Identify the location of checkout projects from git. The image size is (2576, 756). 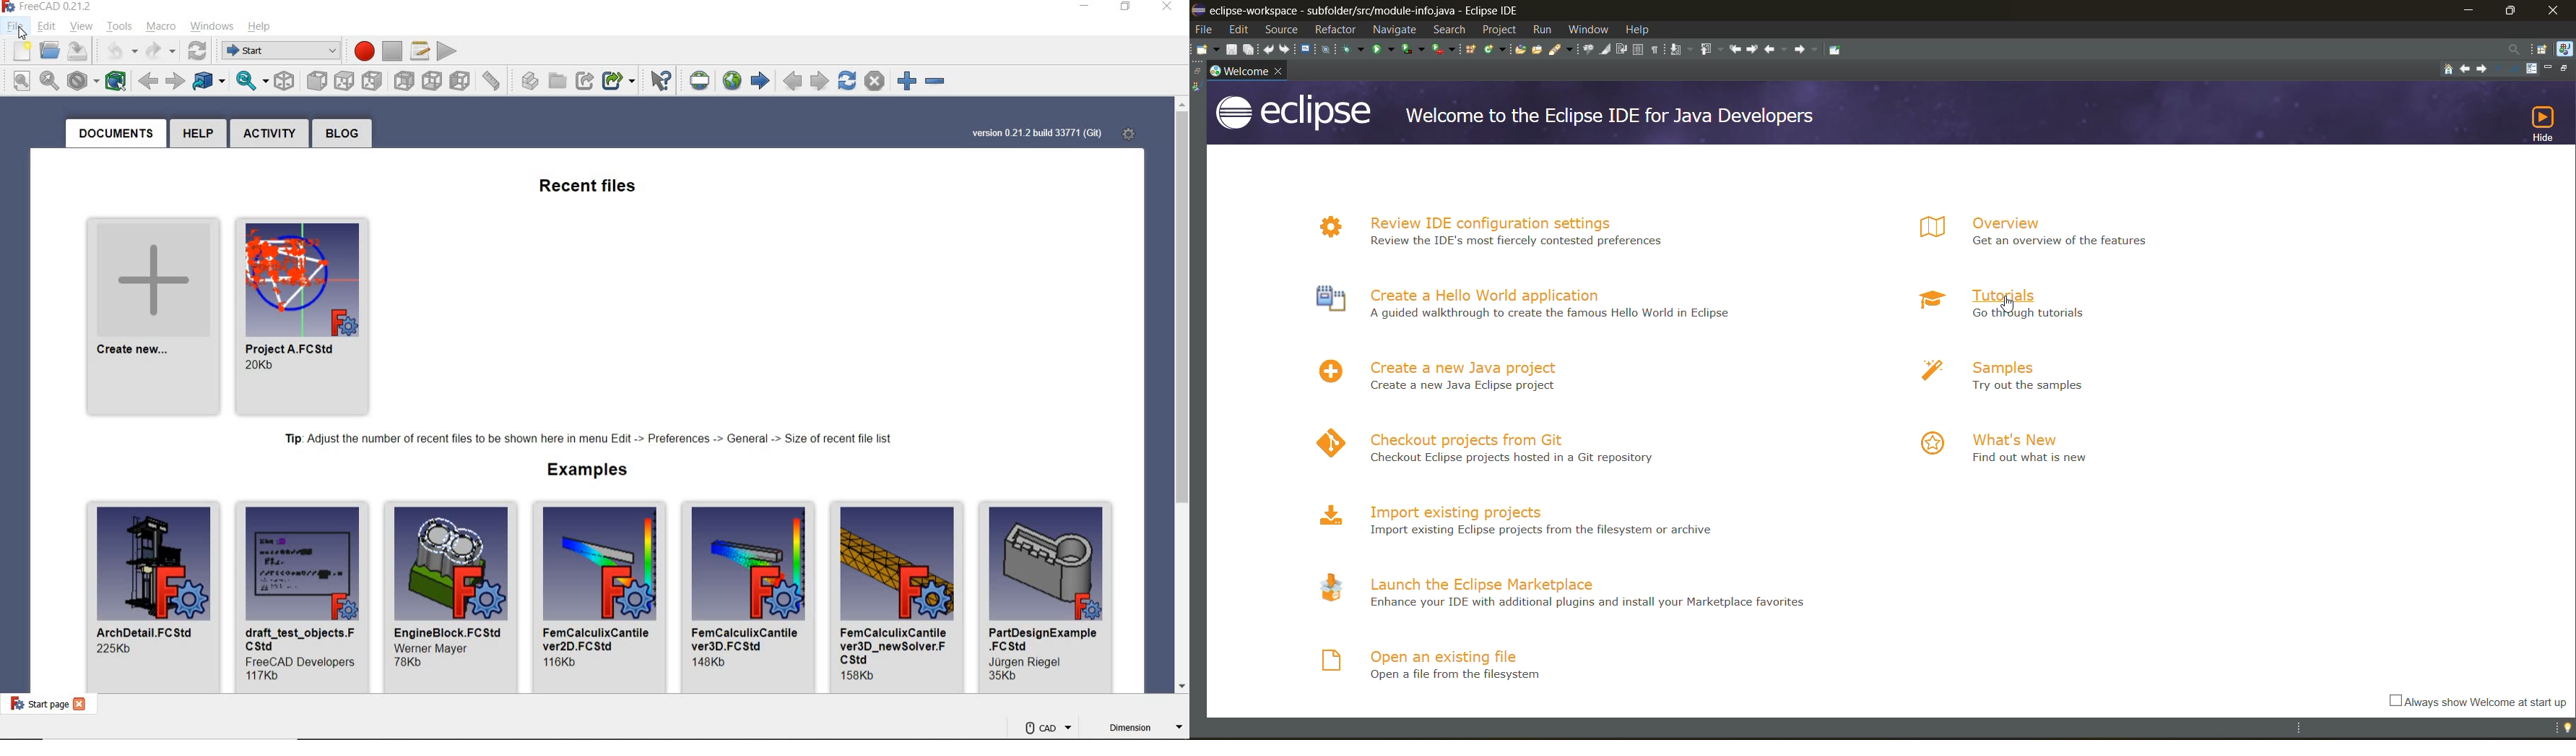
(1496, 451).